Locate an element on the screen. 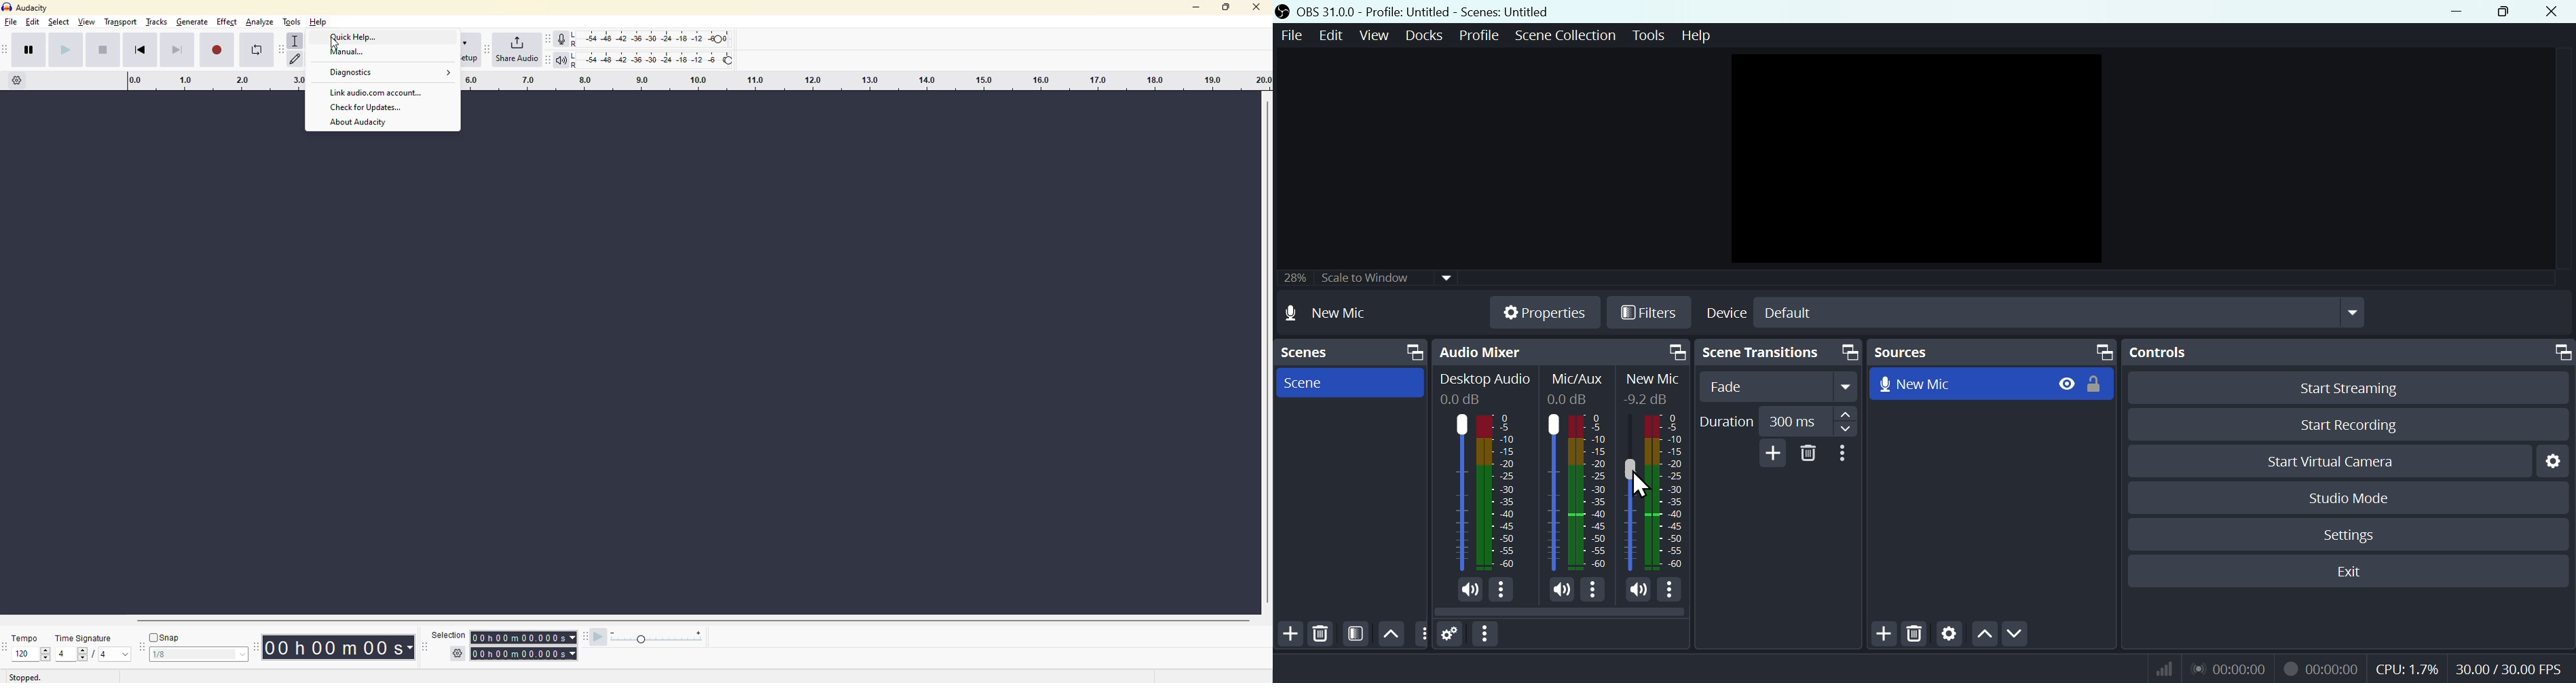  More options is located at coordinates (1593, 592).